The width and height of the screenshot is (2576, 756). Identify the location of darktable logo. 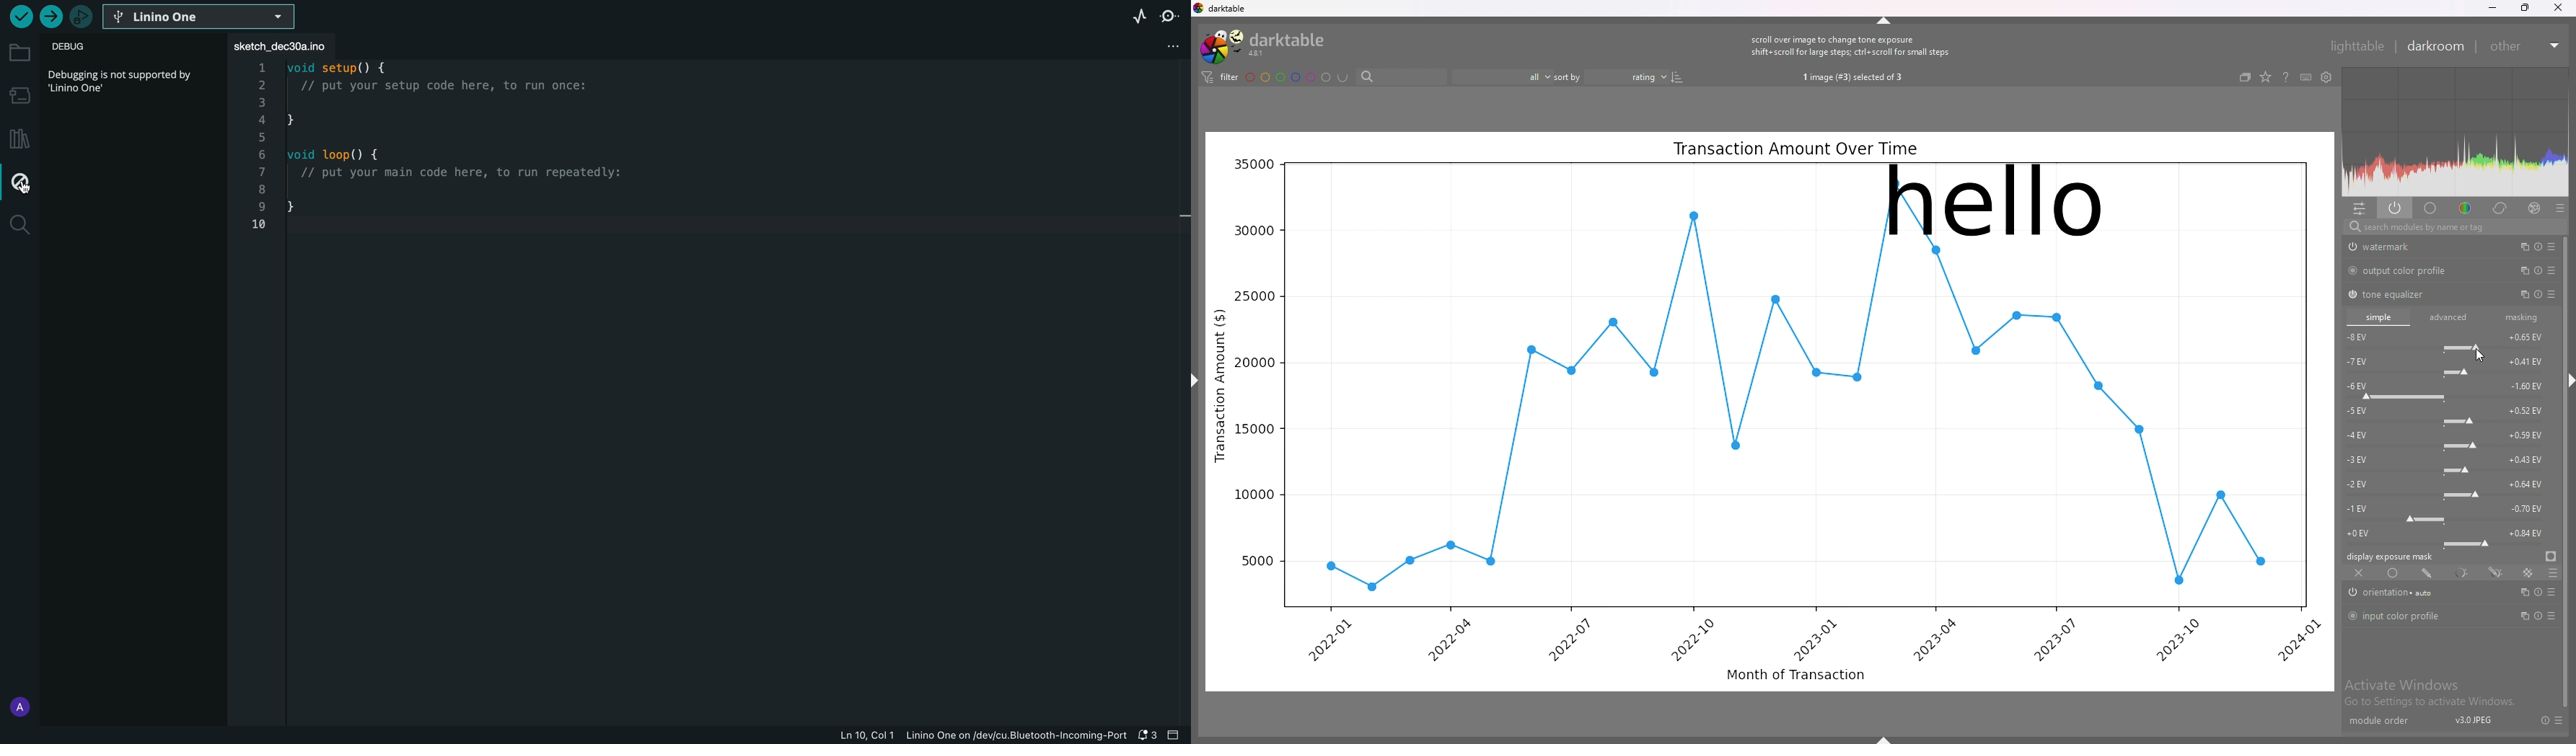
(1268, 45).